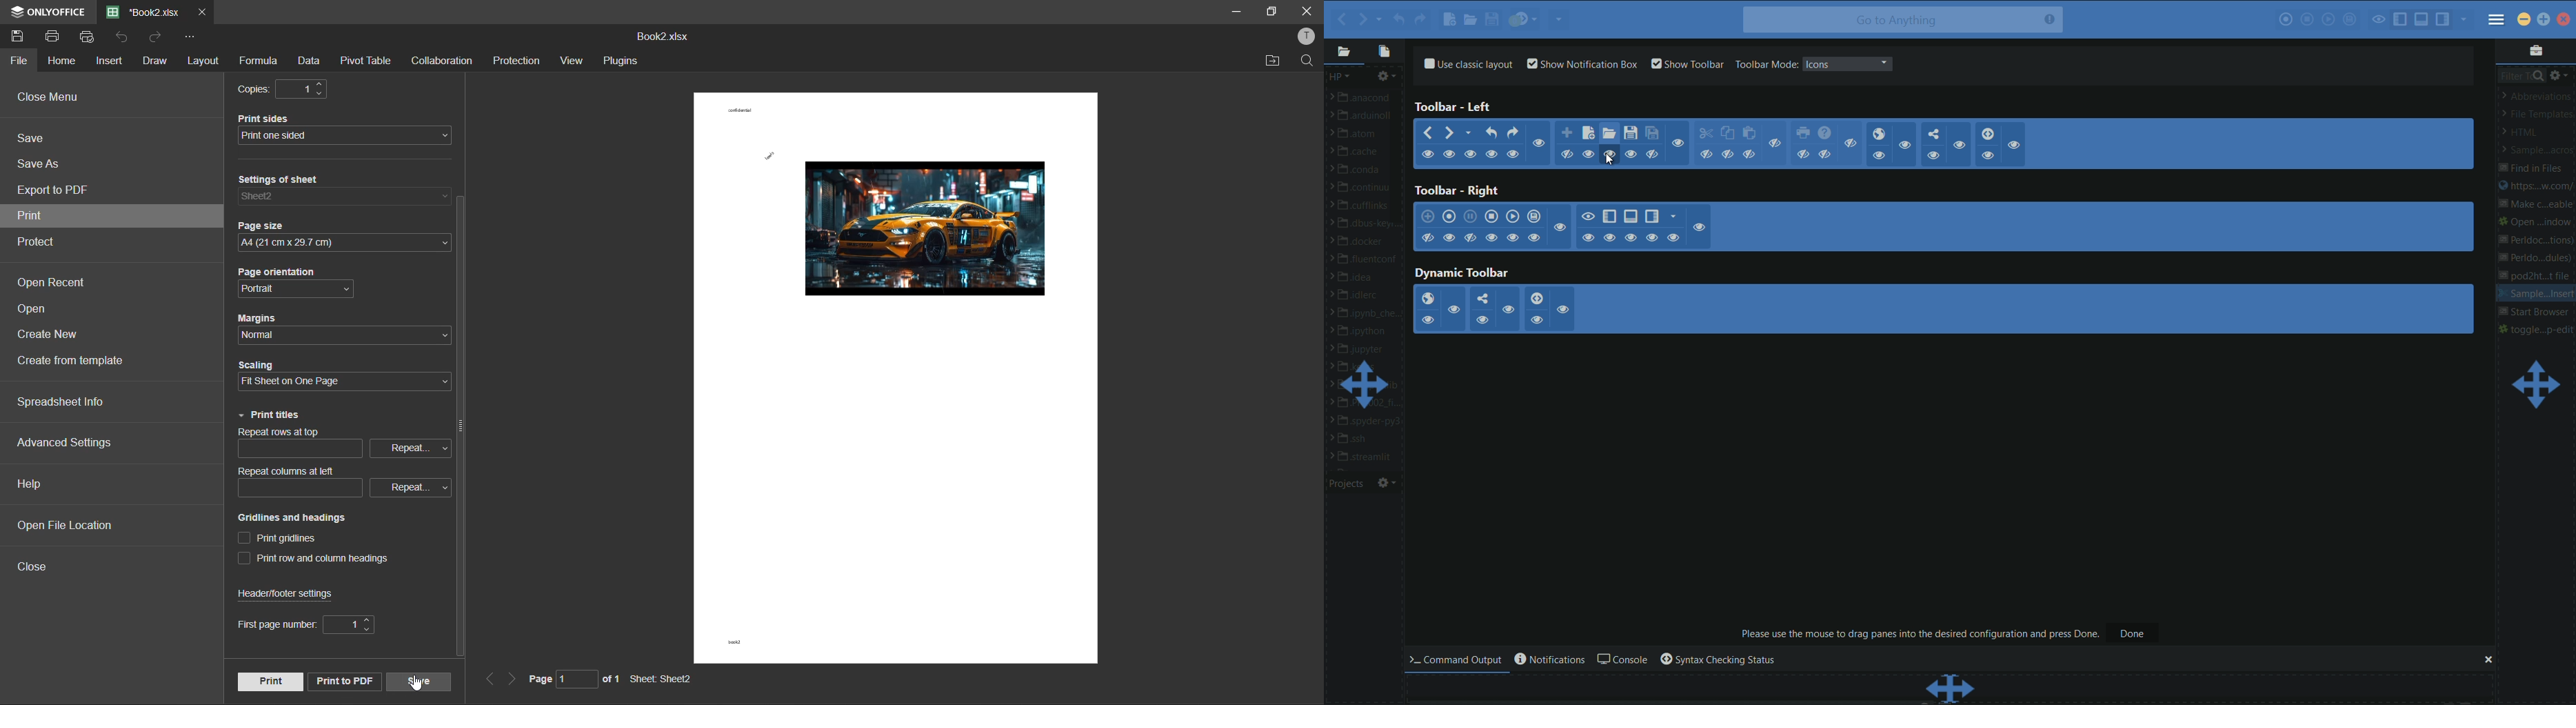 This screenshot has width=2576, height=728. I want to click on header/footer settings, so click(287, 592).